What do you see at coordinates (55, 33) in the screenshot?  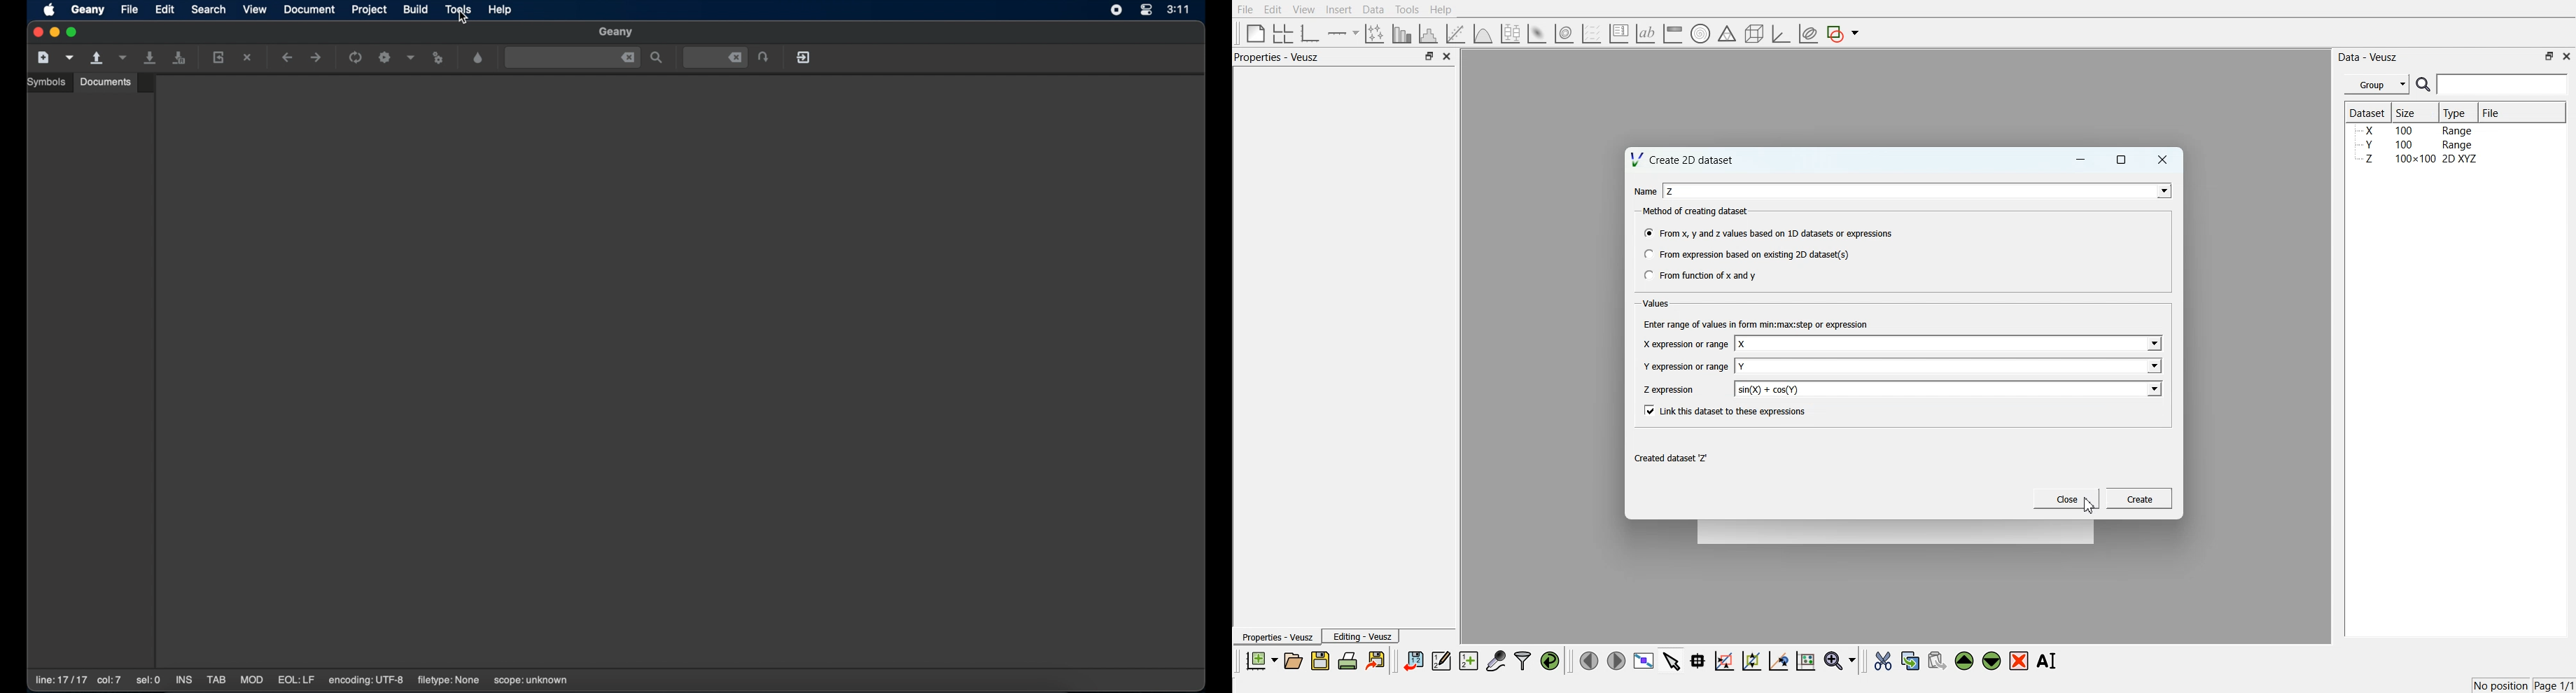 I see `minimize` at bounding box center [55, 33].